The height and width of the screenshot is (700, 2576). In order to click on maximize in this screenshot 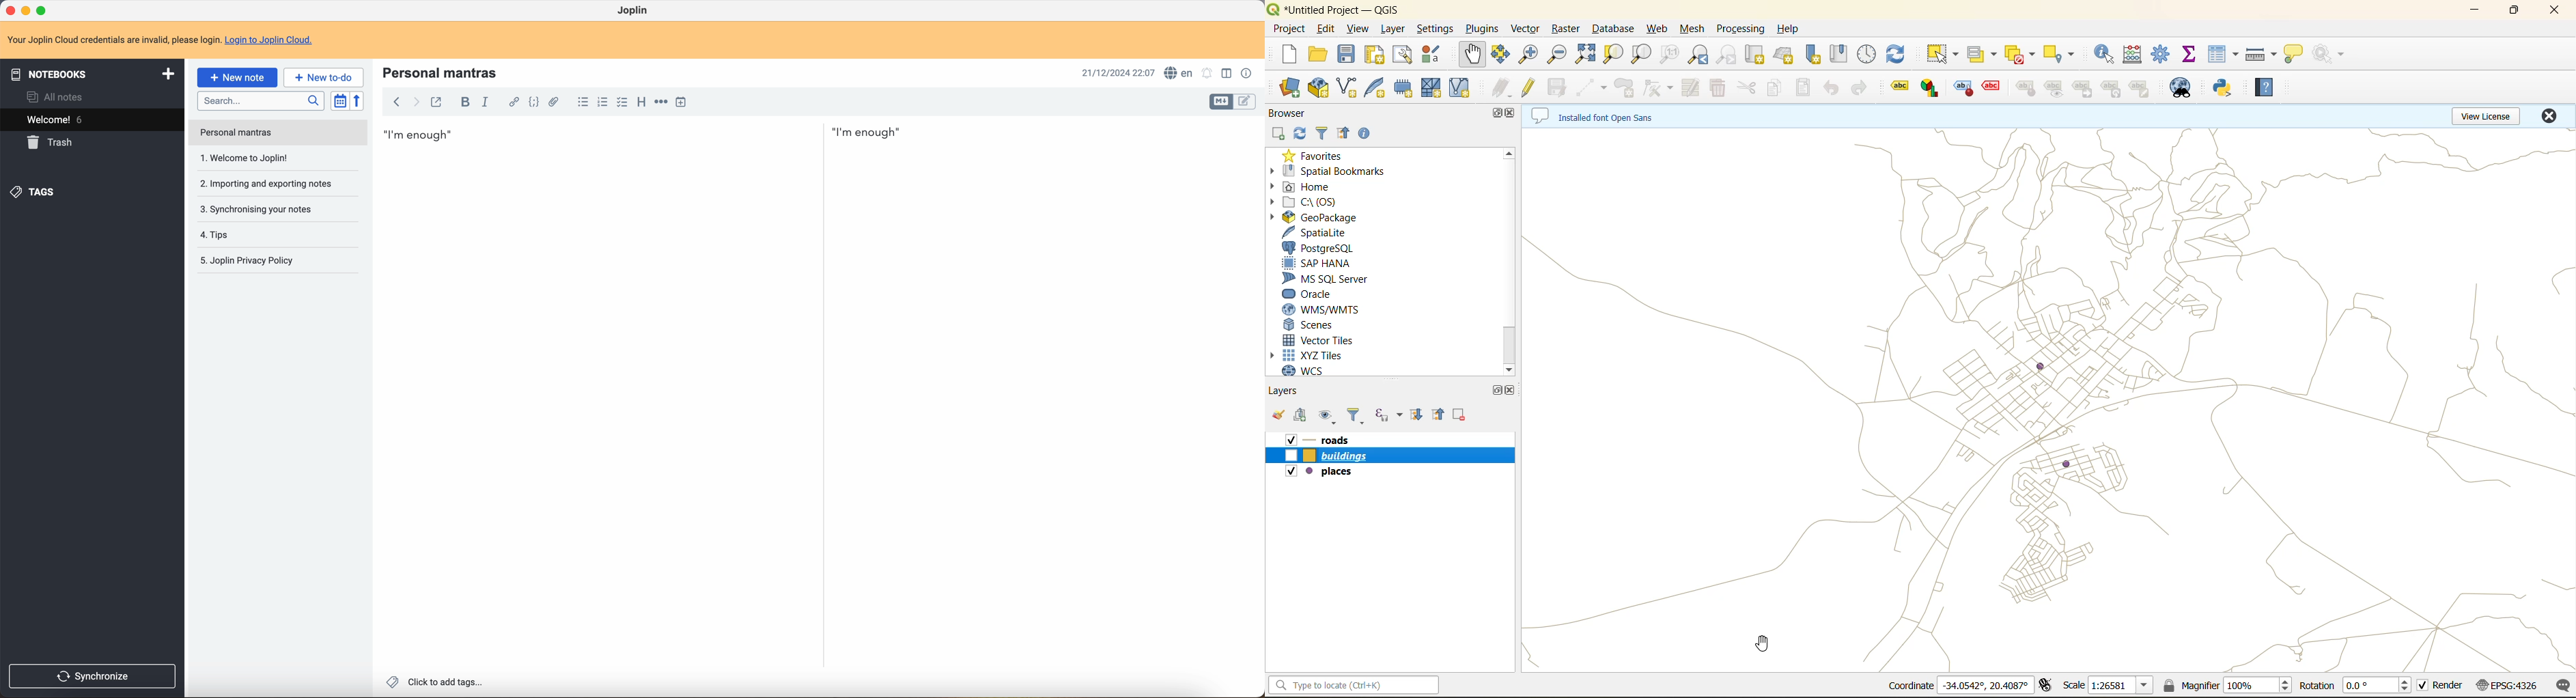, I will do `click(1494, 113)`.